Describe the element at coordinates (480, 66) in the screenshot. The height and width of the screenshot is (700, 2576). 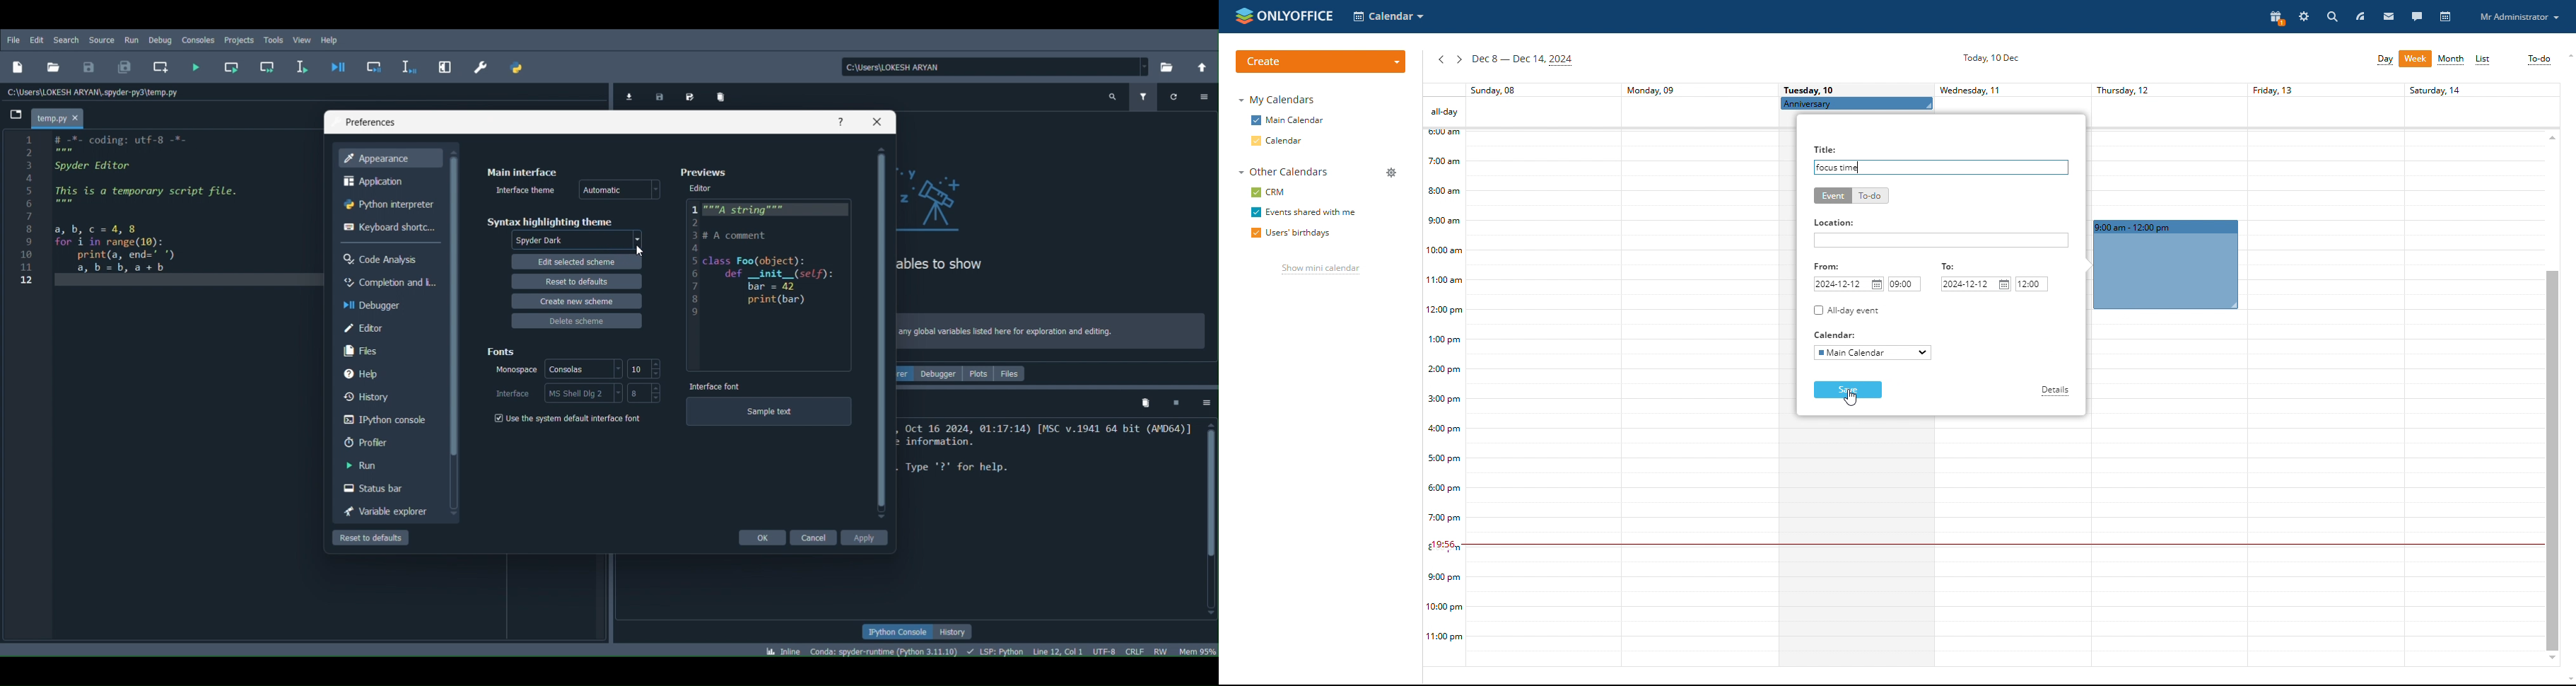
I see `Preferences` at that location.